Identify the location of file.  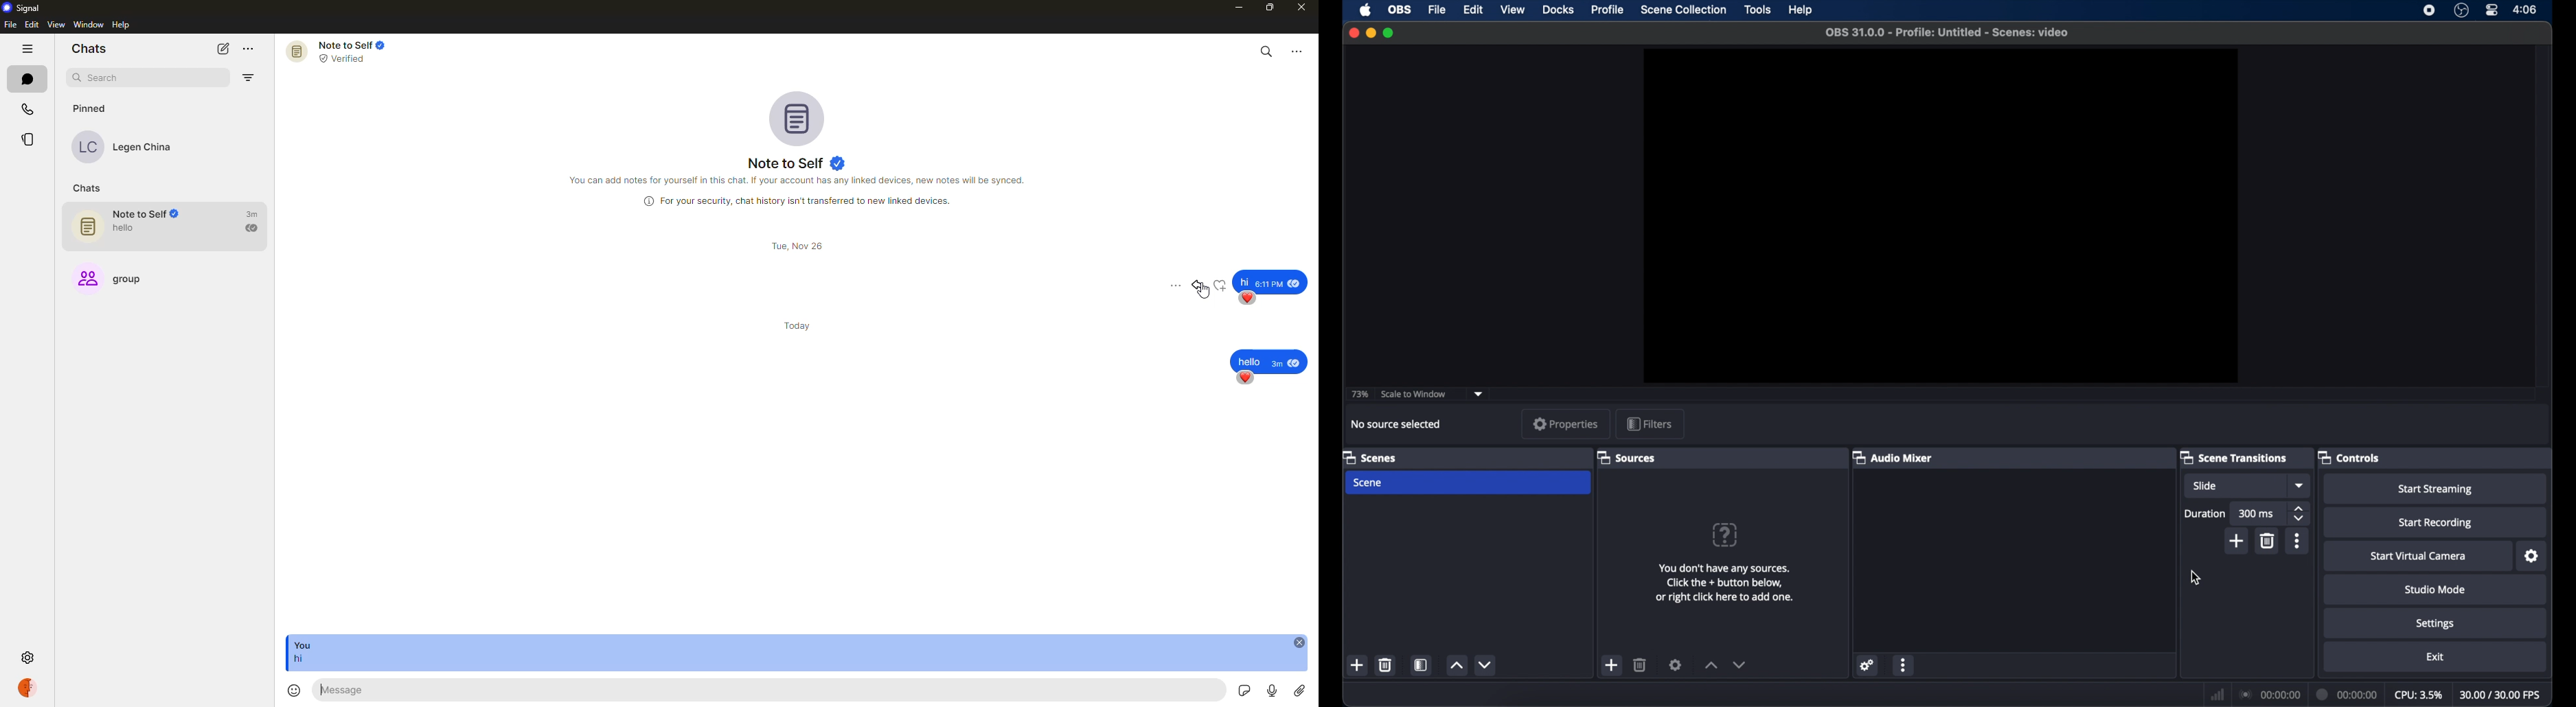
(1437, 10).